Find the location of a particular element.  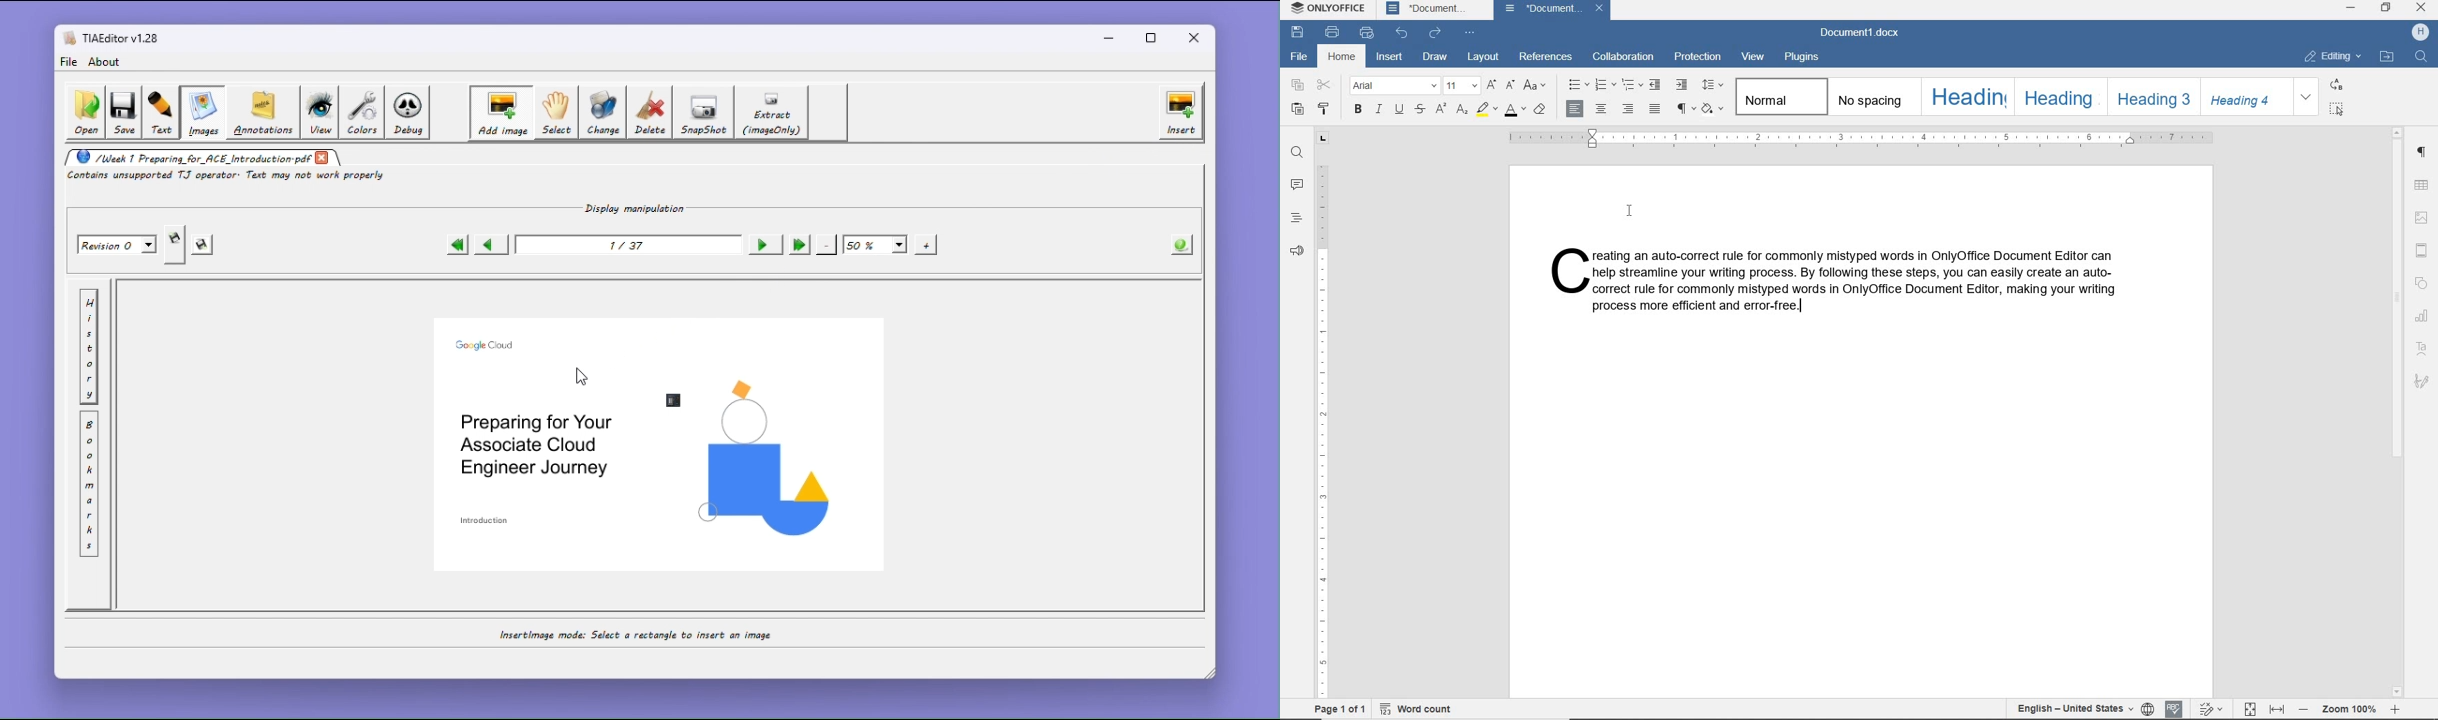

EDITING is located at coordinates (2334, 55).